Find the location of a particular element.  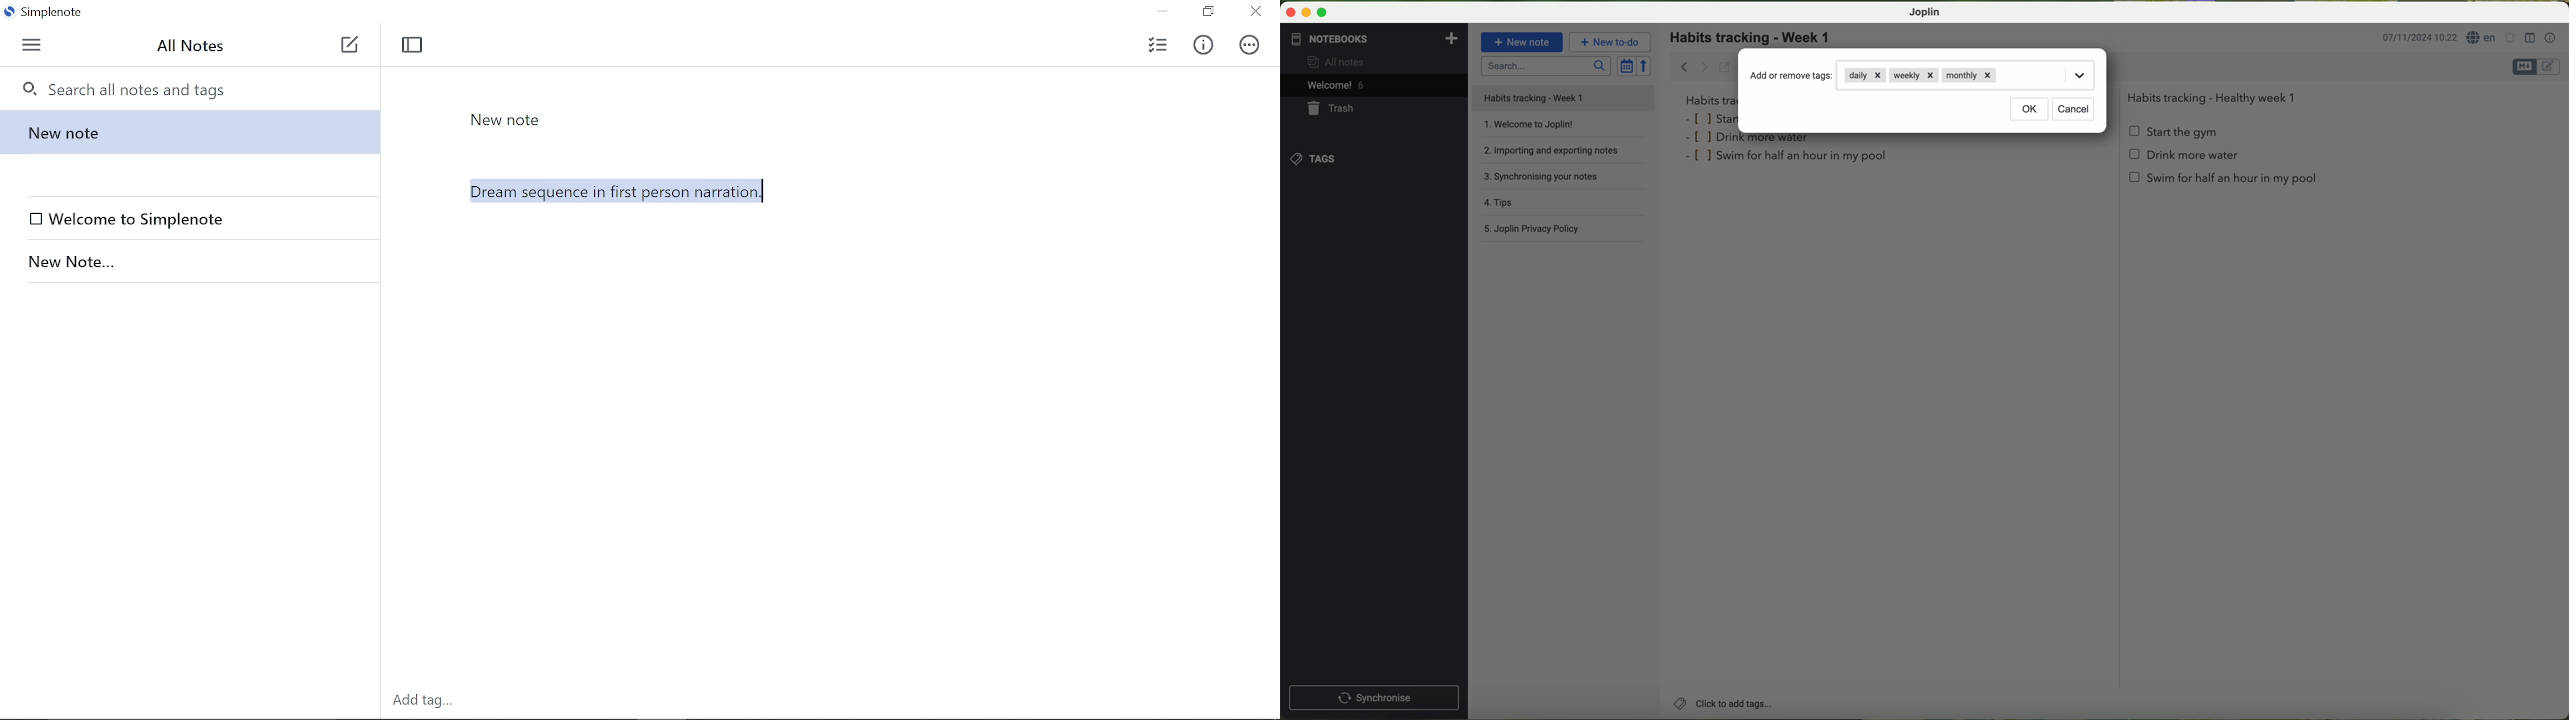

toggle editor layout is located at coordinates (2531, 38).